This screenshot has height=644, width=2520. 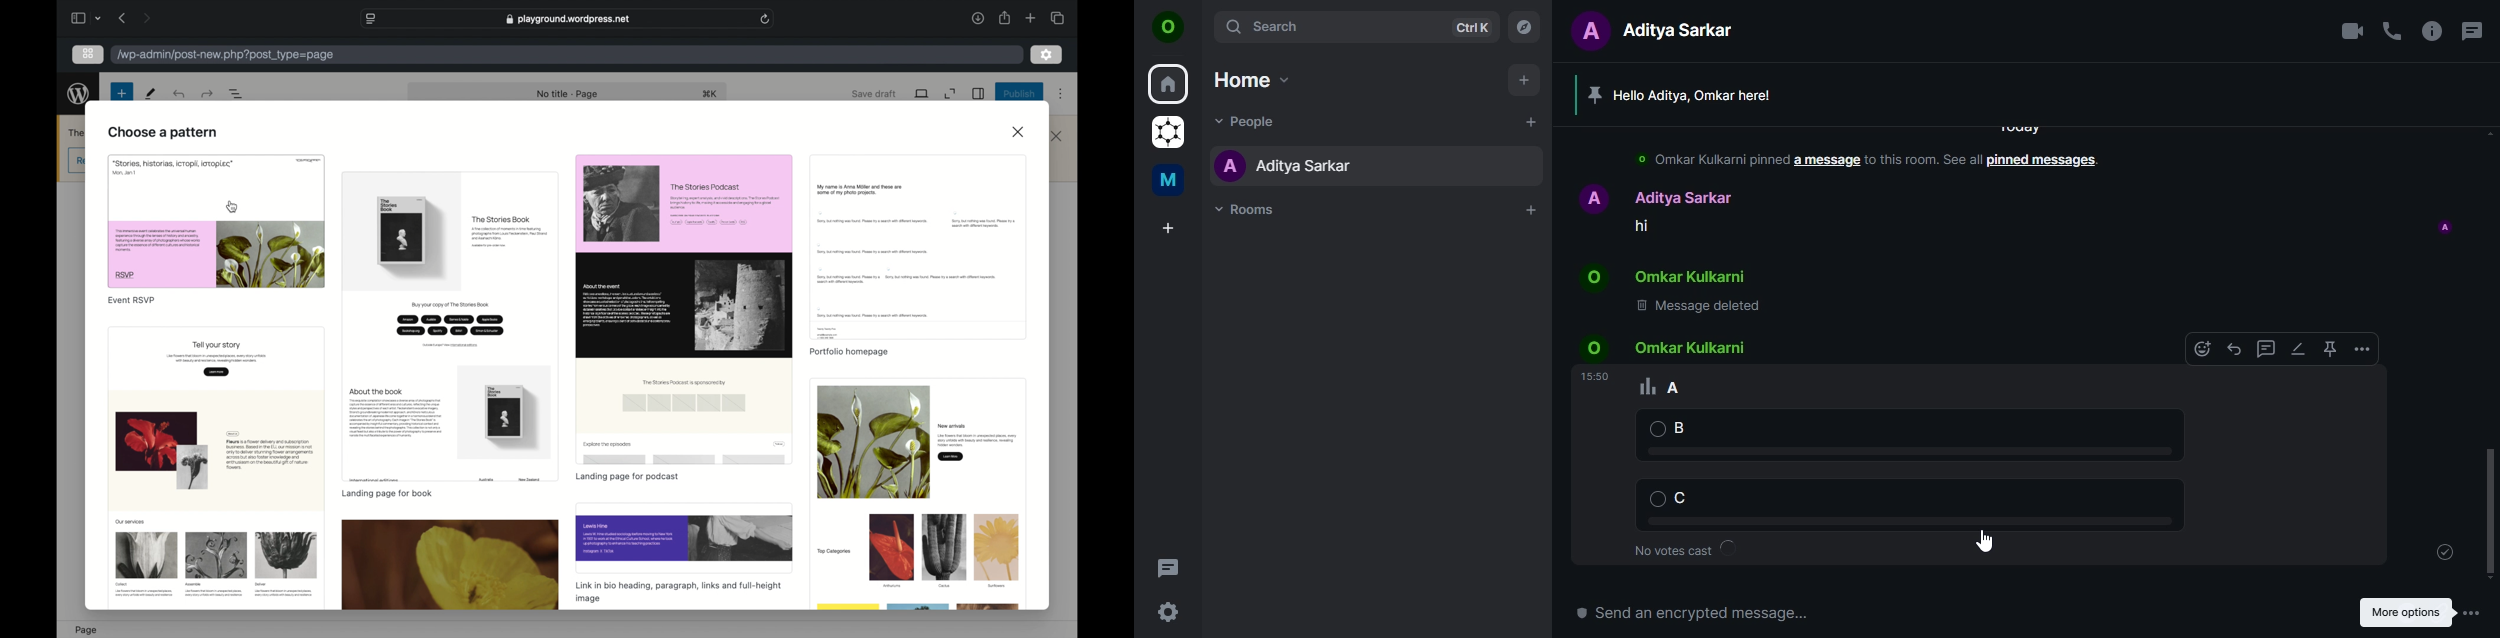 What do you see at coordinates (1169, 29) in the screenshot?
I see `view profile` at bounding box center [1169, 29].